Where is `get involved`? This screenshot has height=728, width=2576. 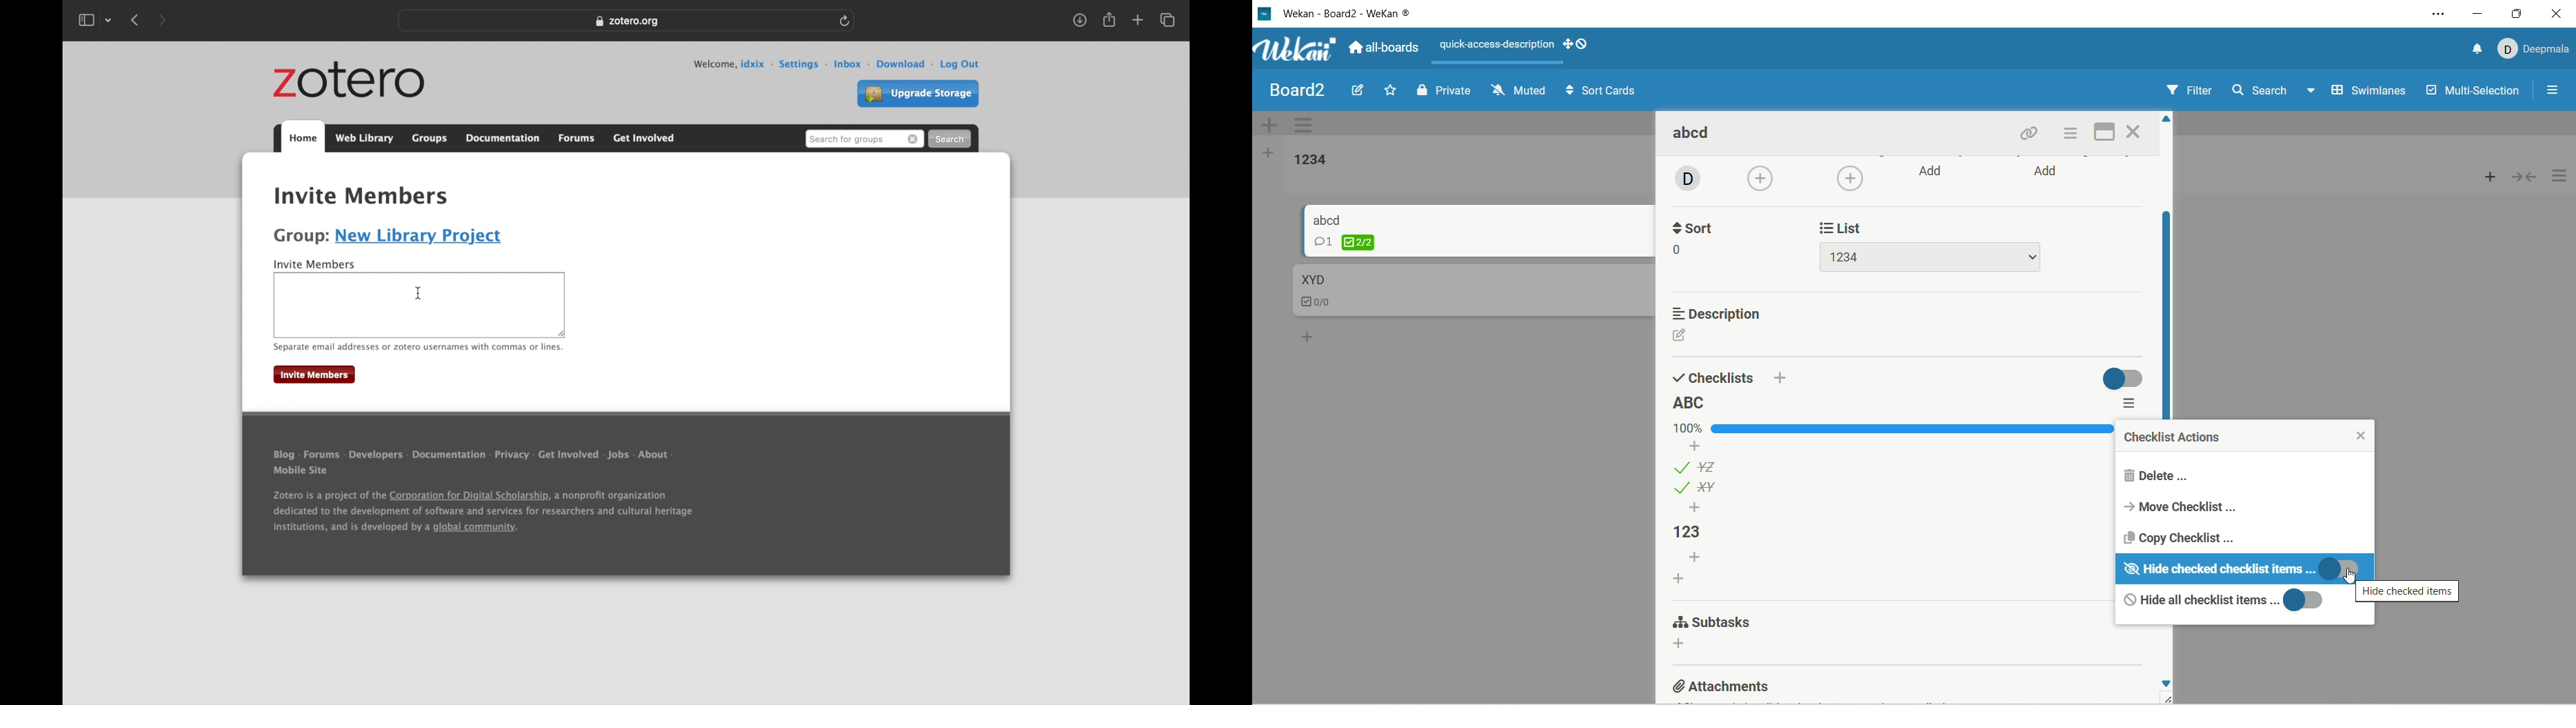
get involved is located at coordinates (643, 136).